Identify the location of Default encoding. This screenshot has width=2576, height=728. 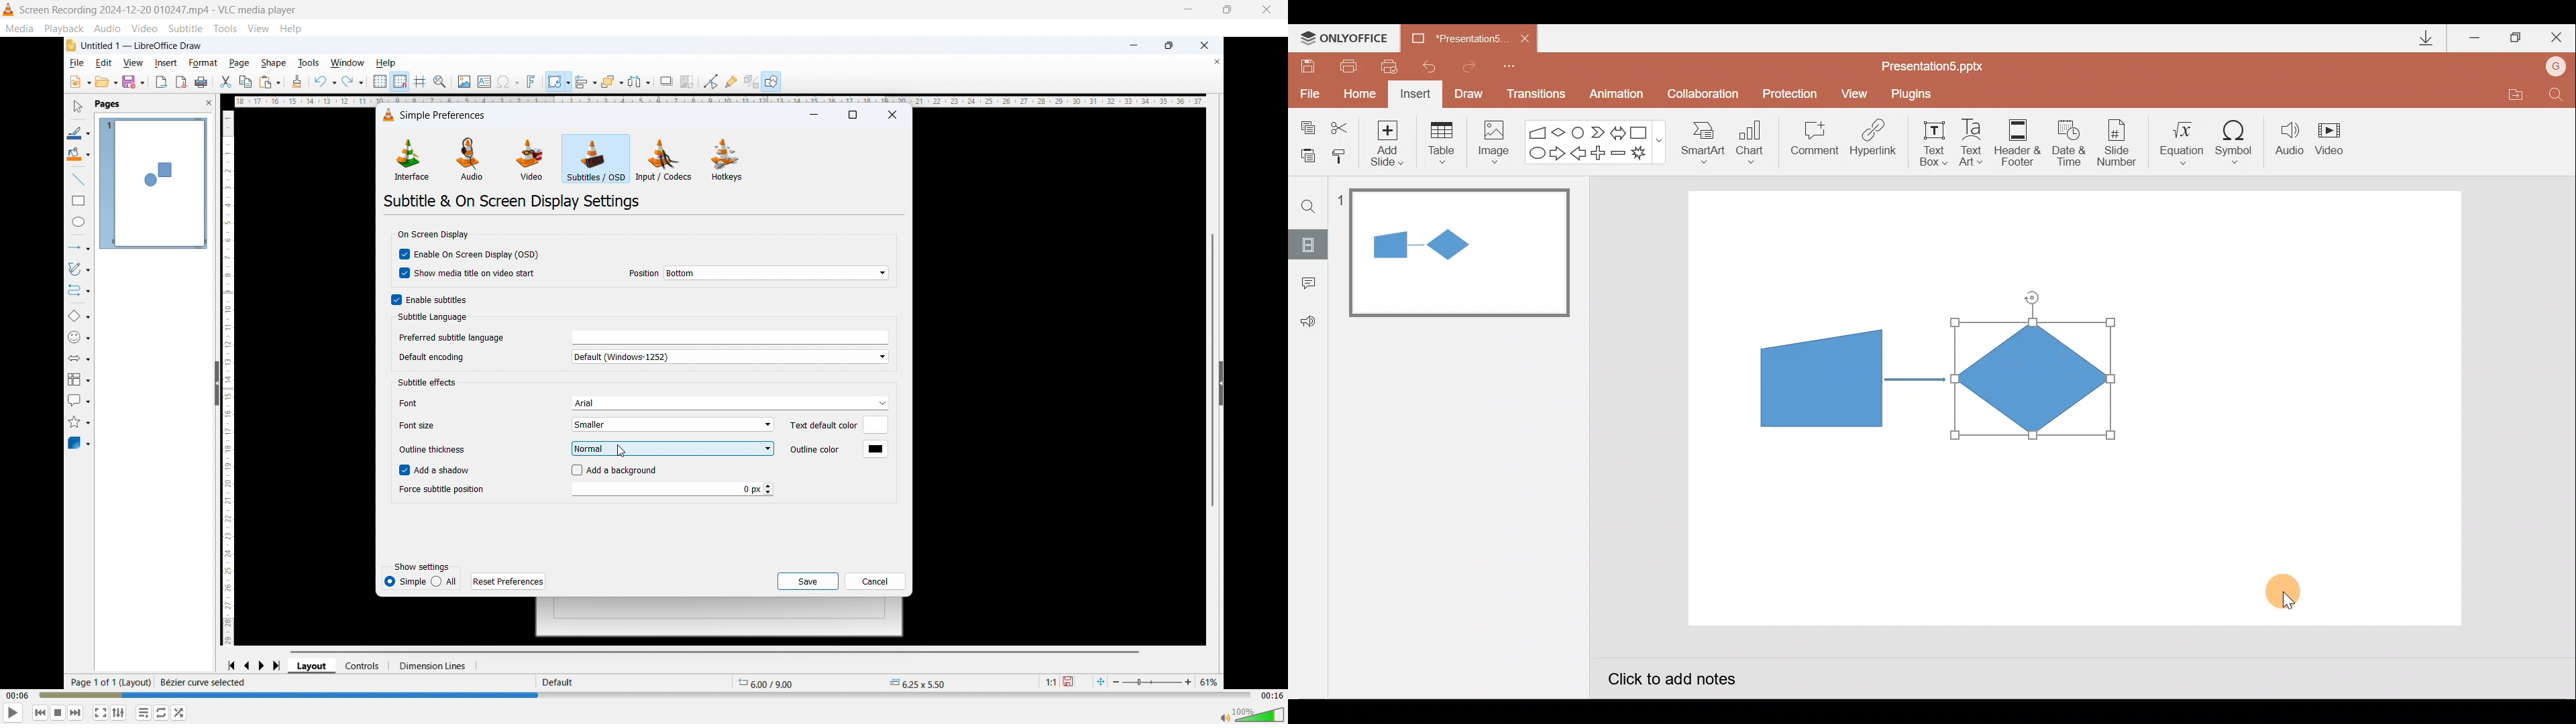
(433, 358).